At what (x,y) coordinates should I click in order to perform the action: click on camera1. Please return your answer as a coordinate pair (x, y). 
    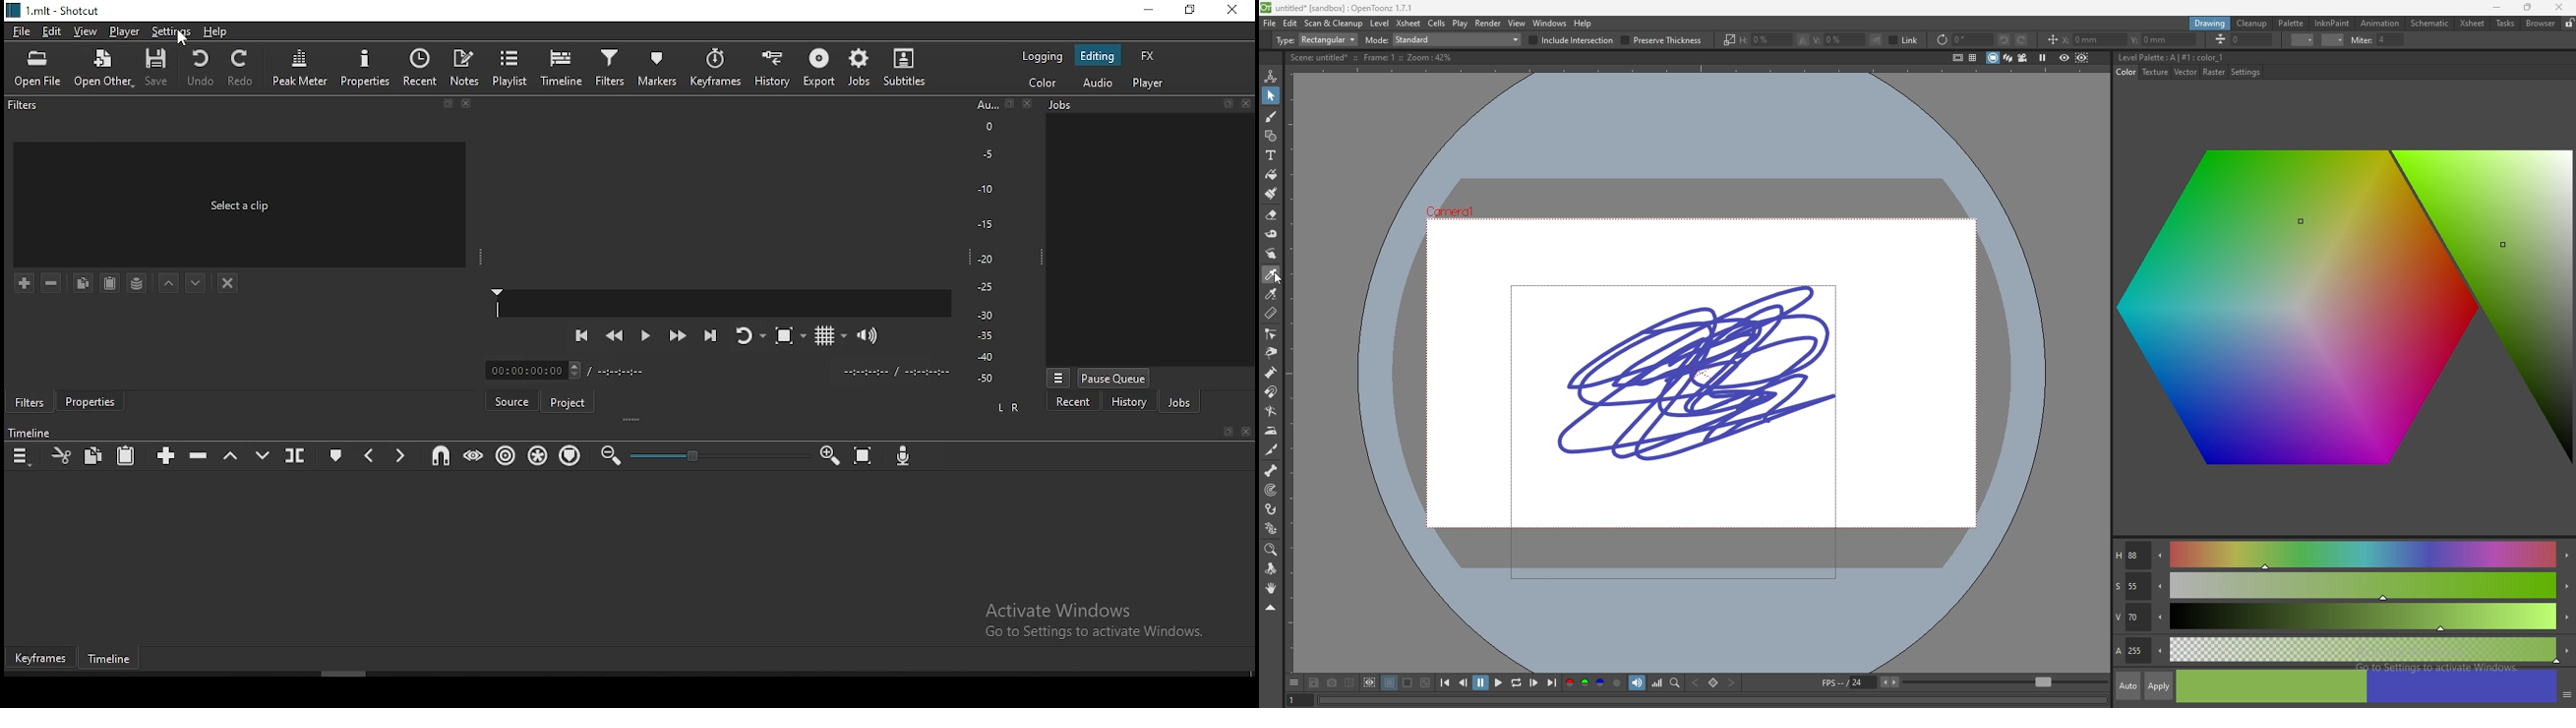
    Looking at the image, I should click on (1462, 207).